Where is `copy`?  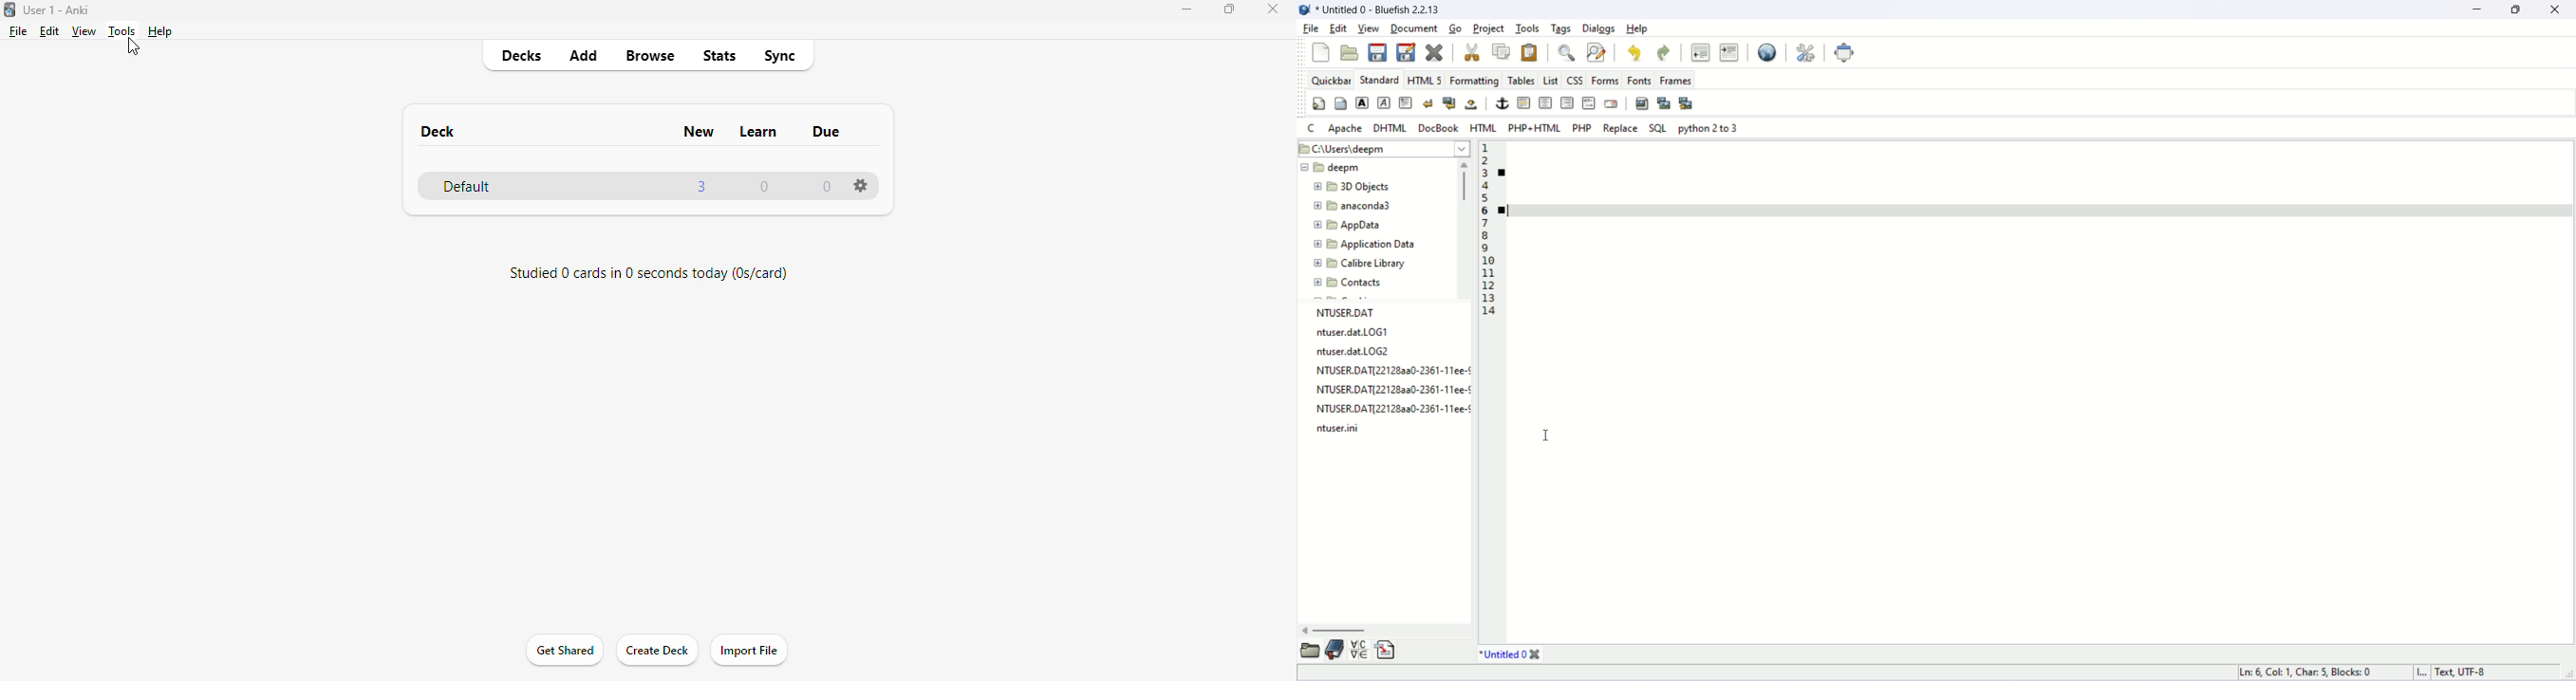
copy is located at coordinates (1503, 52).